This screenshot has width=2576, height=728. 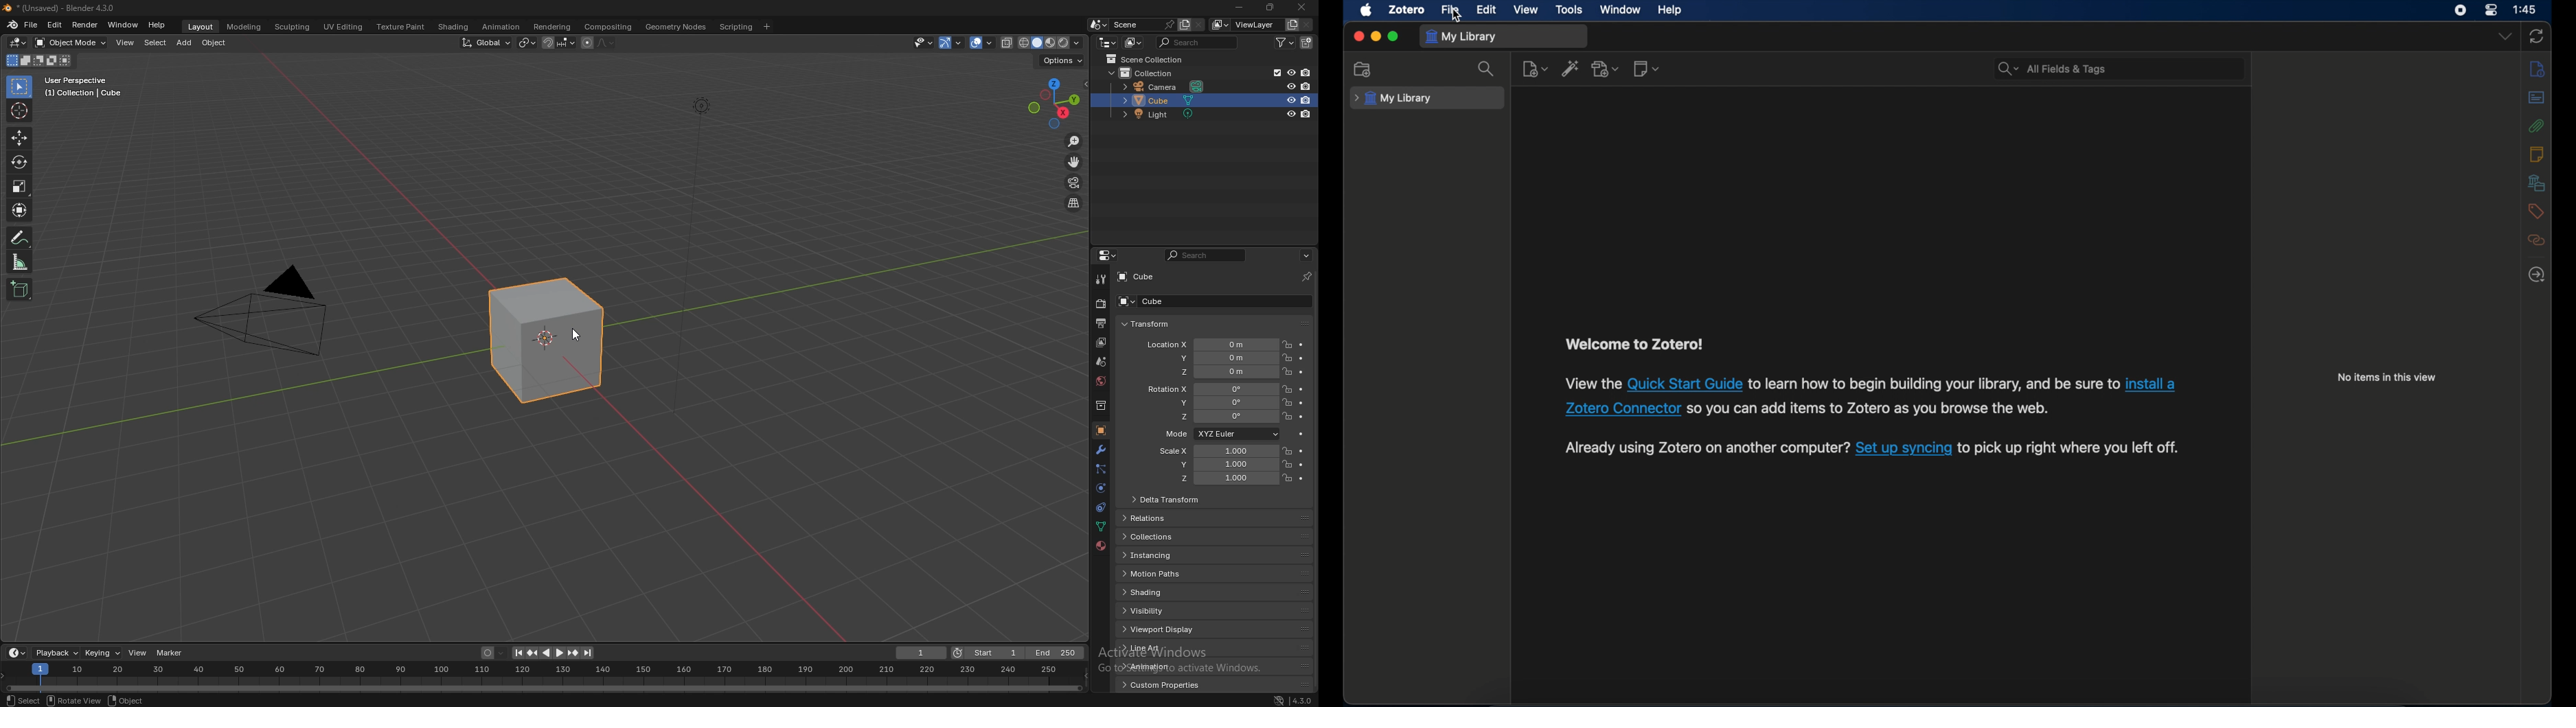 I want to click on related, so click(x=2536, y=240).